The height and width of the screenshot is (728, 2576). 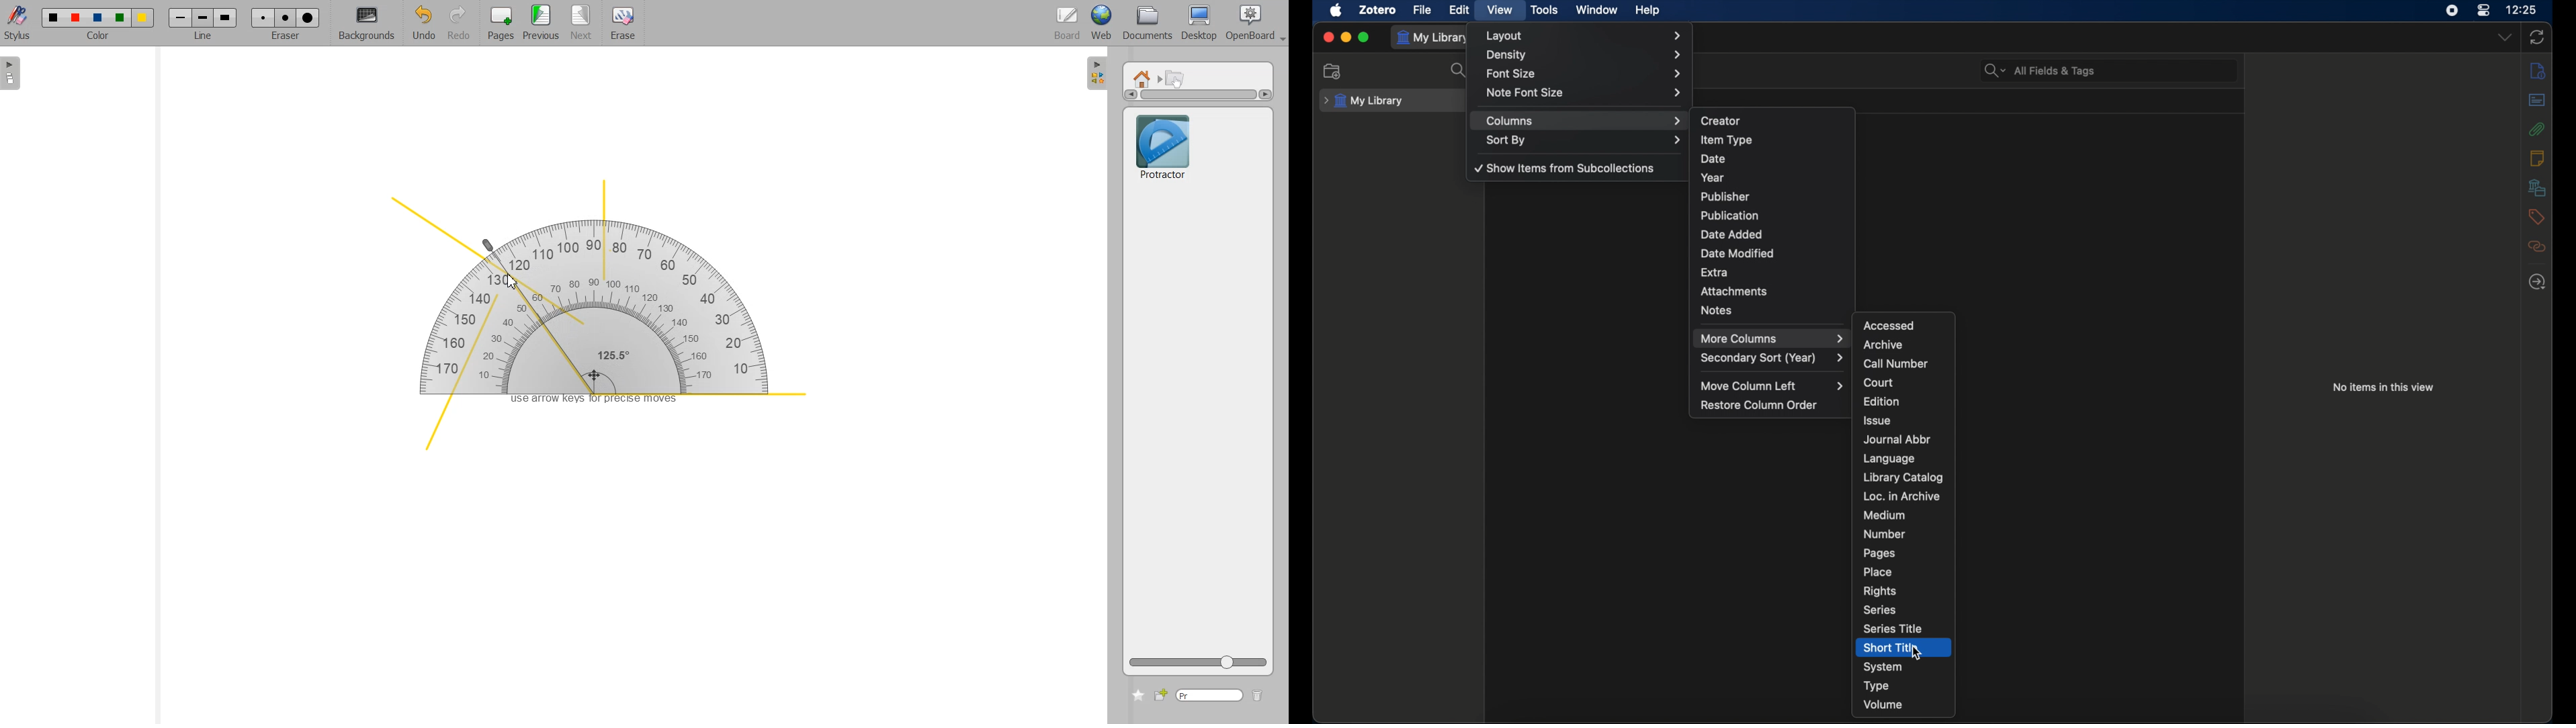 I want to click on volume, so click(x=1884, y=704).